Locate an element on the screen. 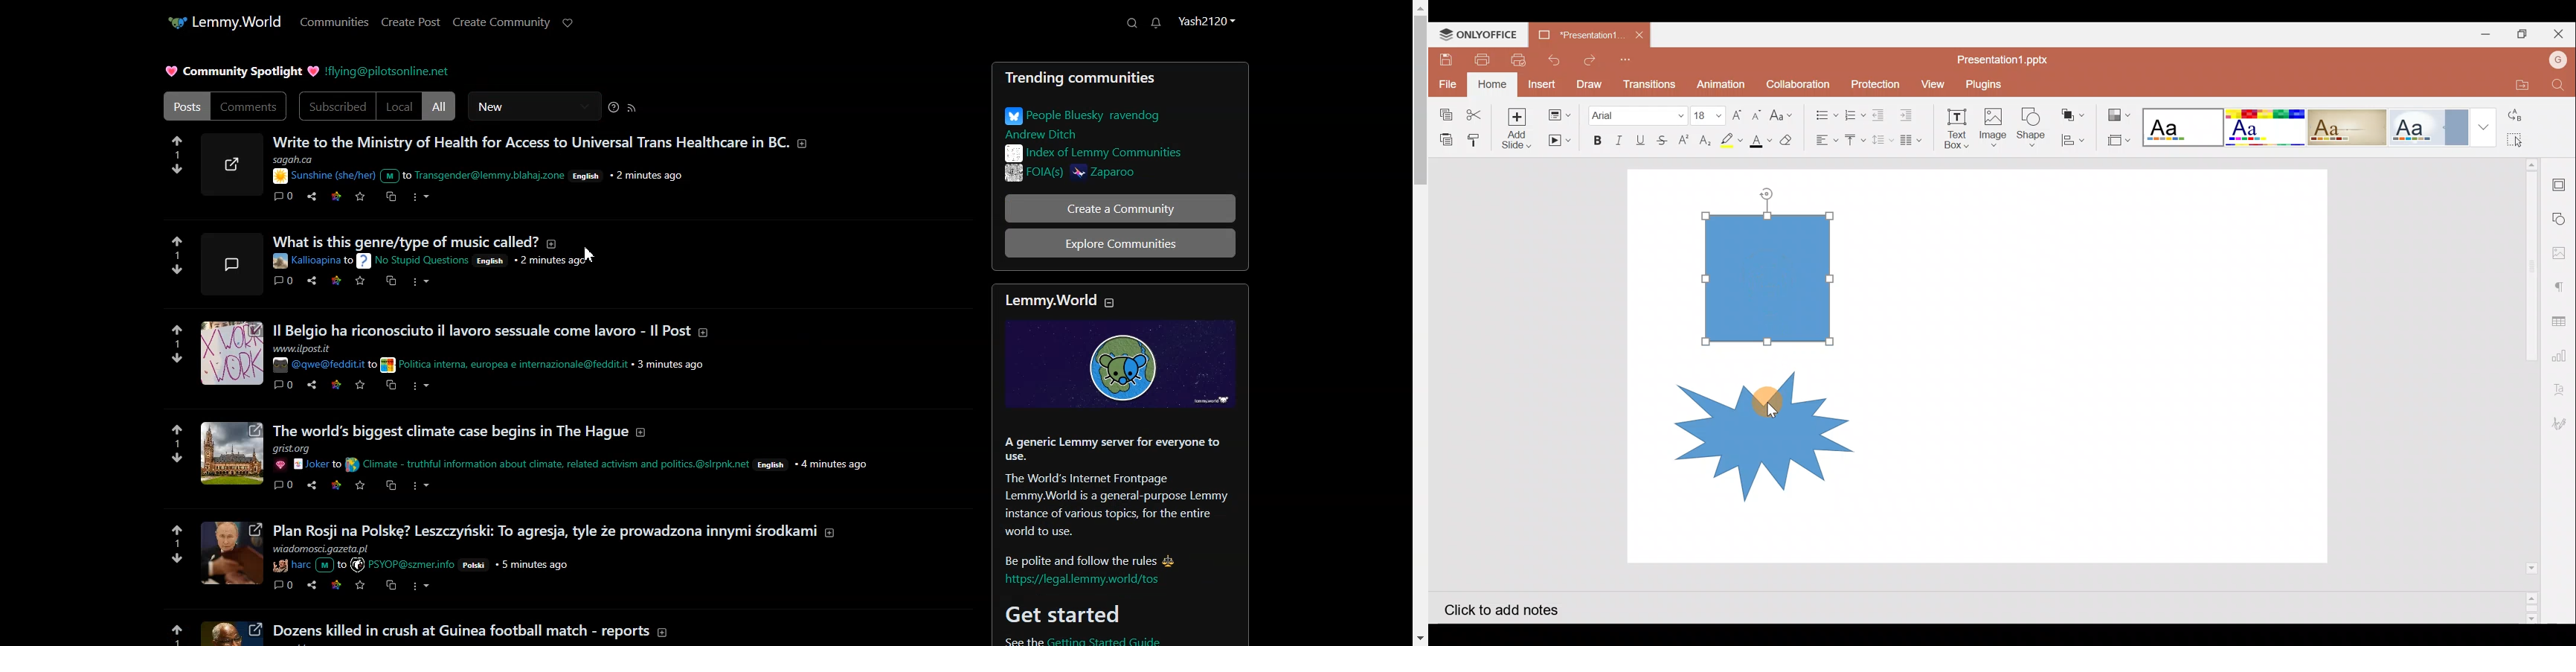 The width and height of the screenshot is (2576, 672). Text Art settings is located at coordinates (2561, 392).